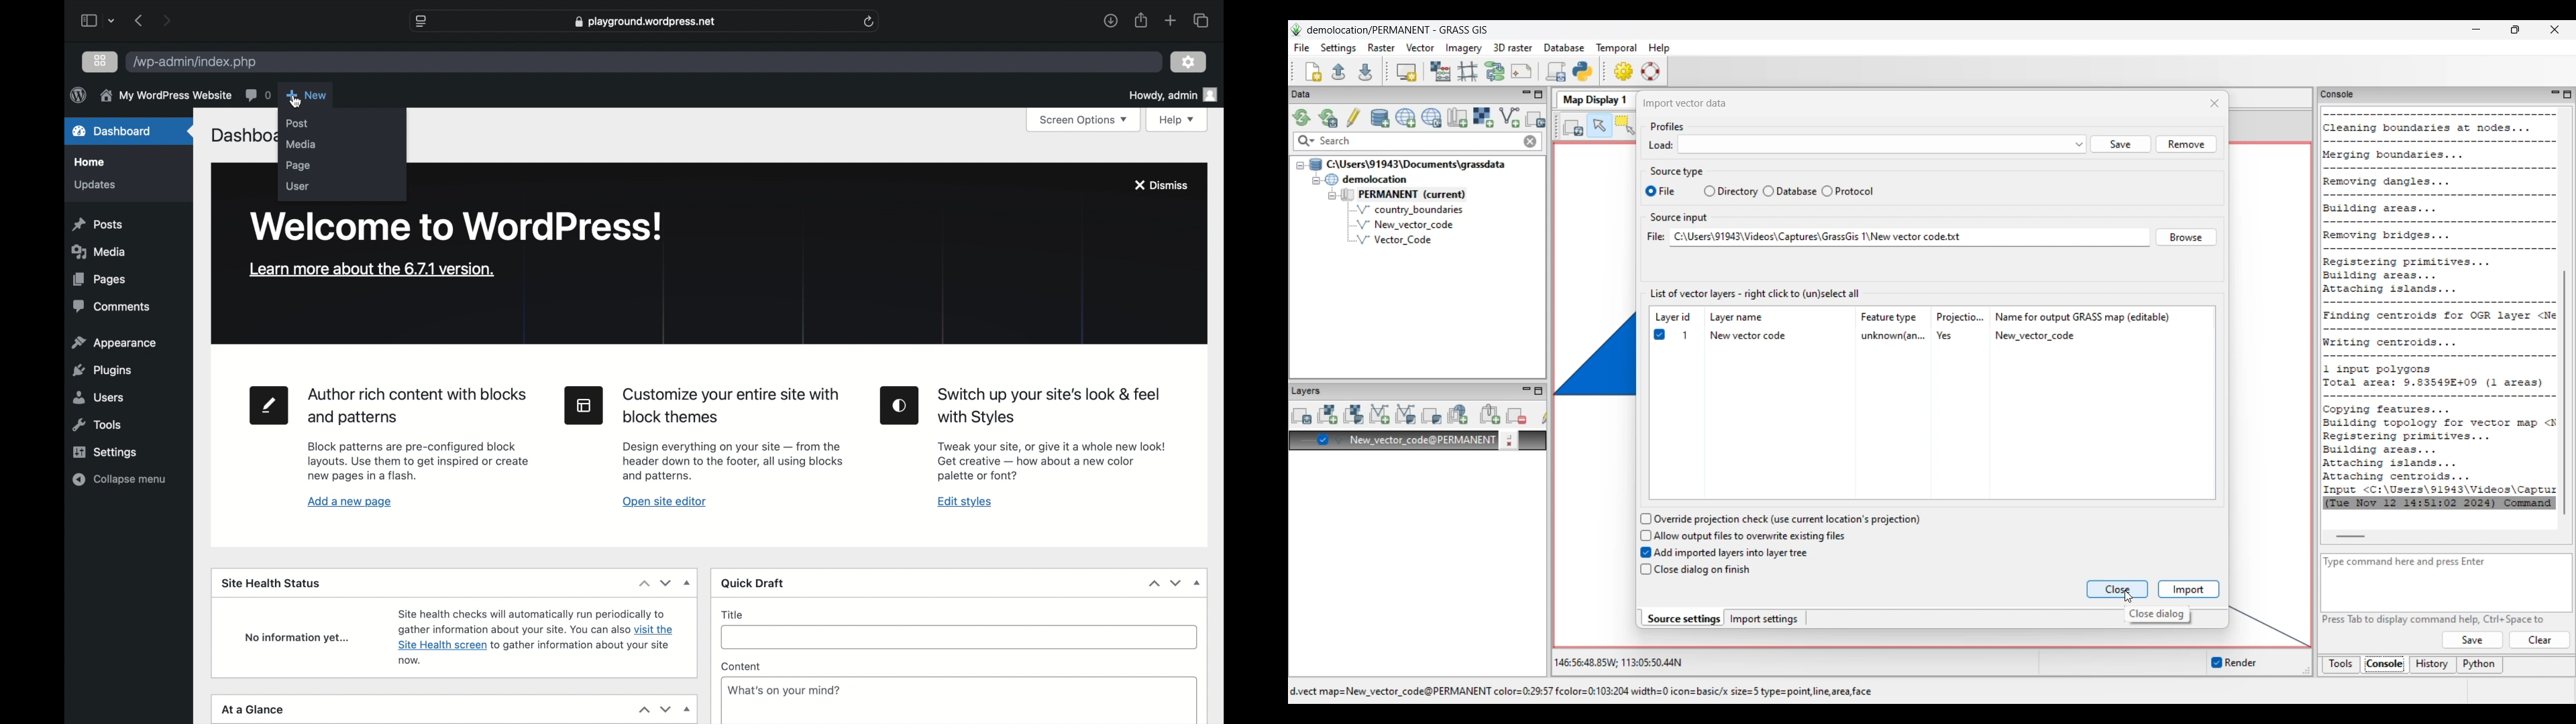  What do you see at coordinates (115, 343) in the screenshot?
I see `appearance` at bounding box center [115, 343].